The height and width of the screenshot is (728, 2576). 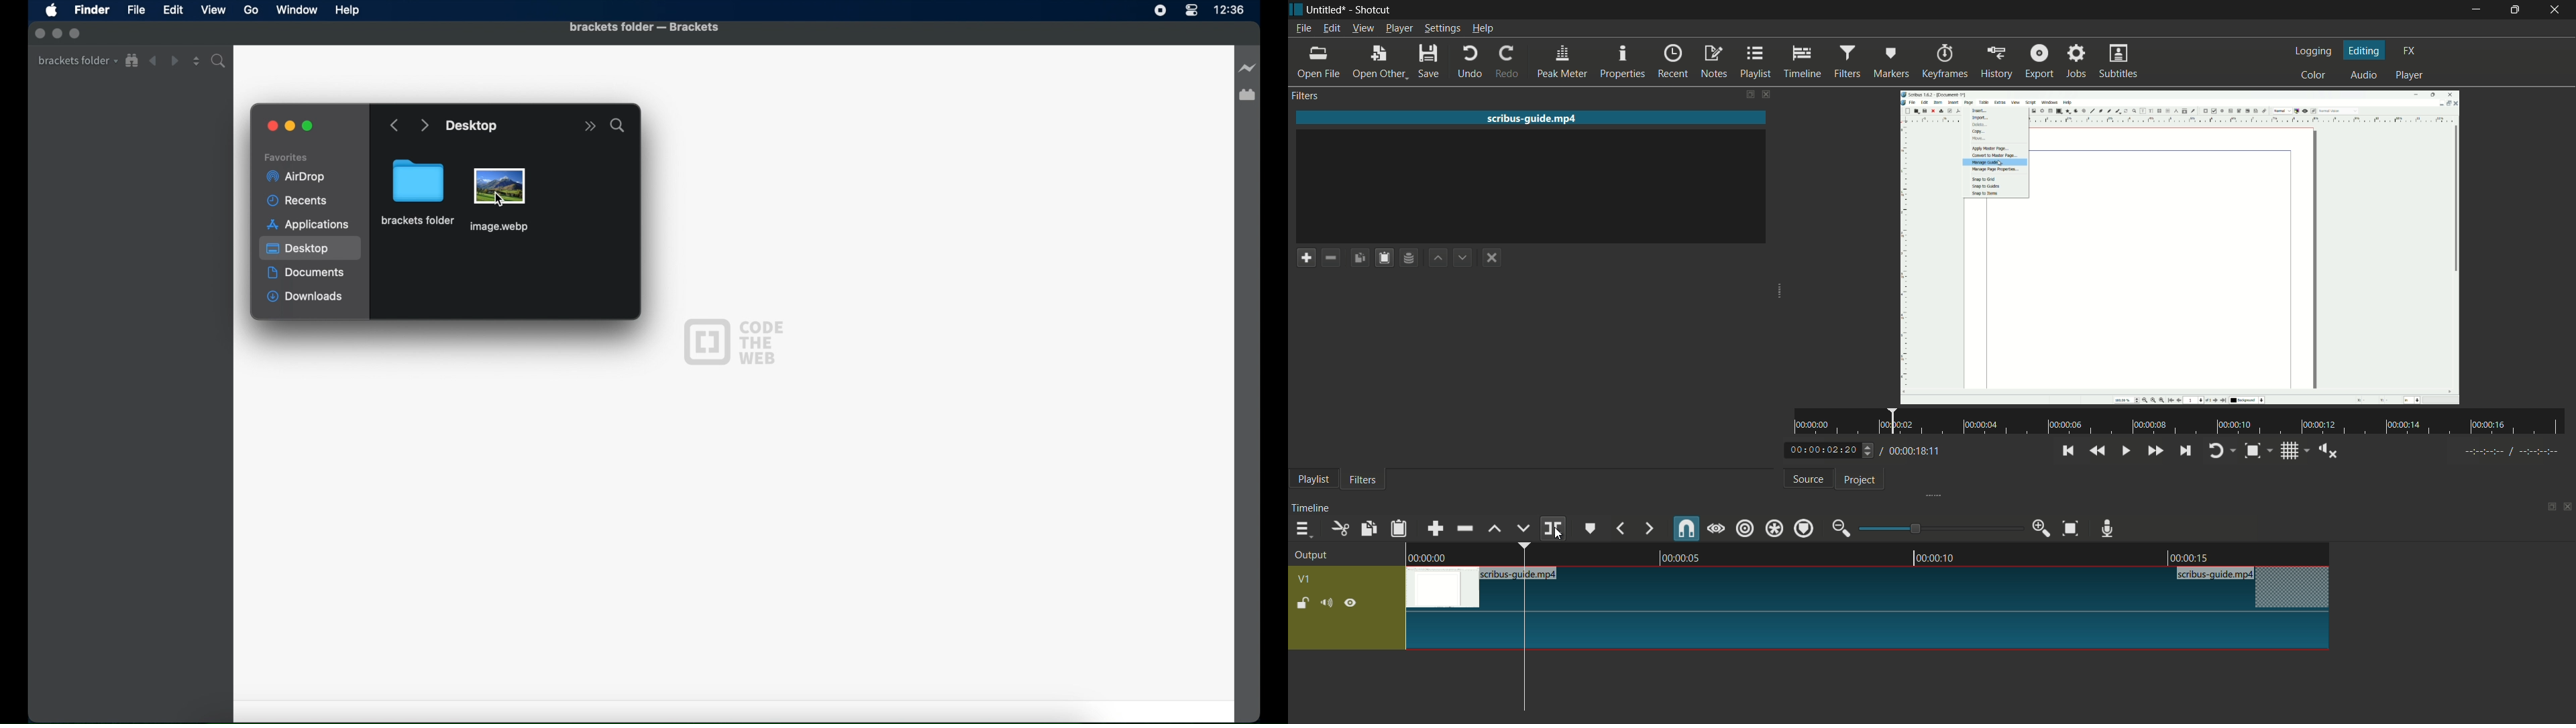 What do you see at coordinates (1436, 257) in the screenshot?
I see `move filter up` at bounding box center [1436, 257].